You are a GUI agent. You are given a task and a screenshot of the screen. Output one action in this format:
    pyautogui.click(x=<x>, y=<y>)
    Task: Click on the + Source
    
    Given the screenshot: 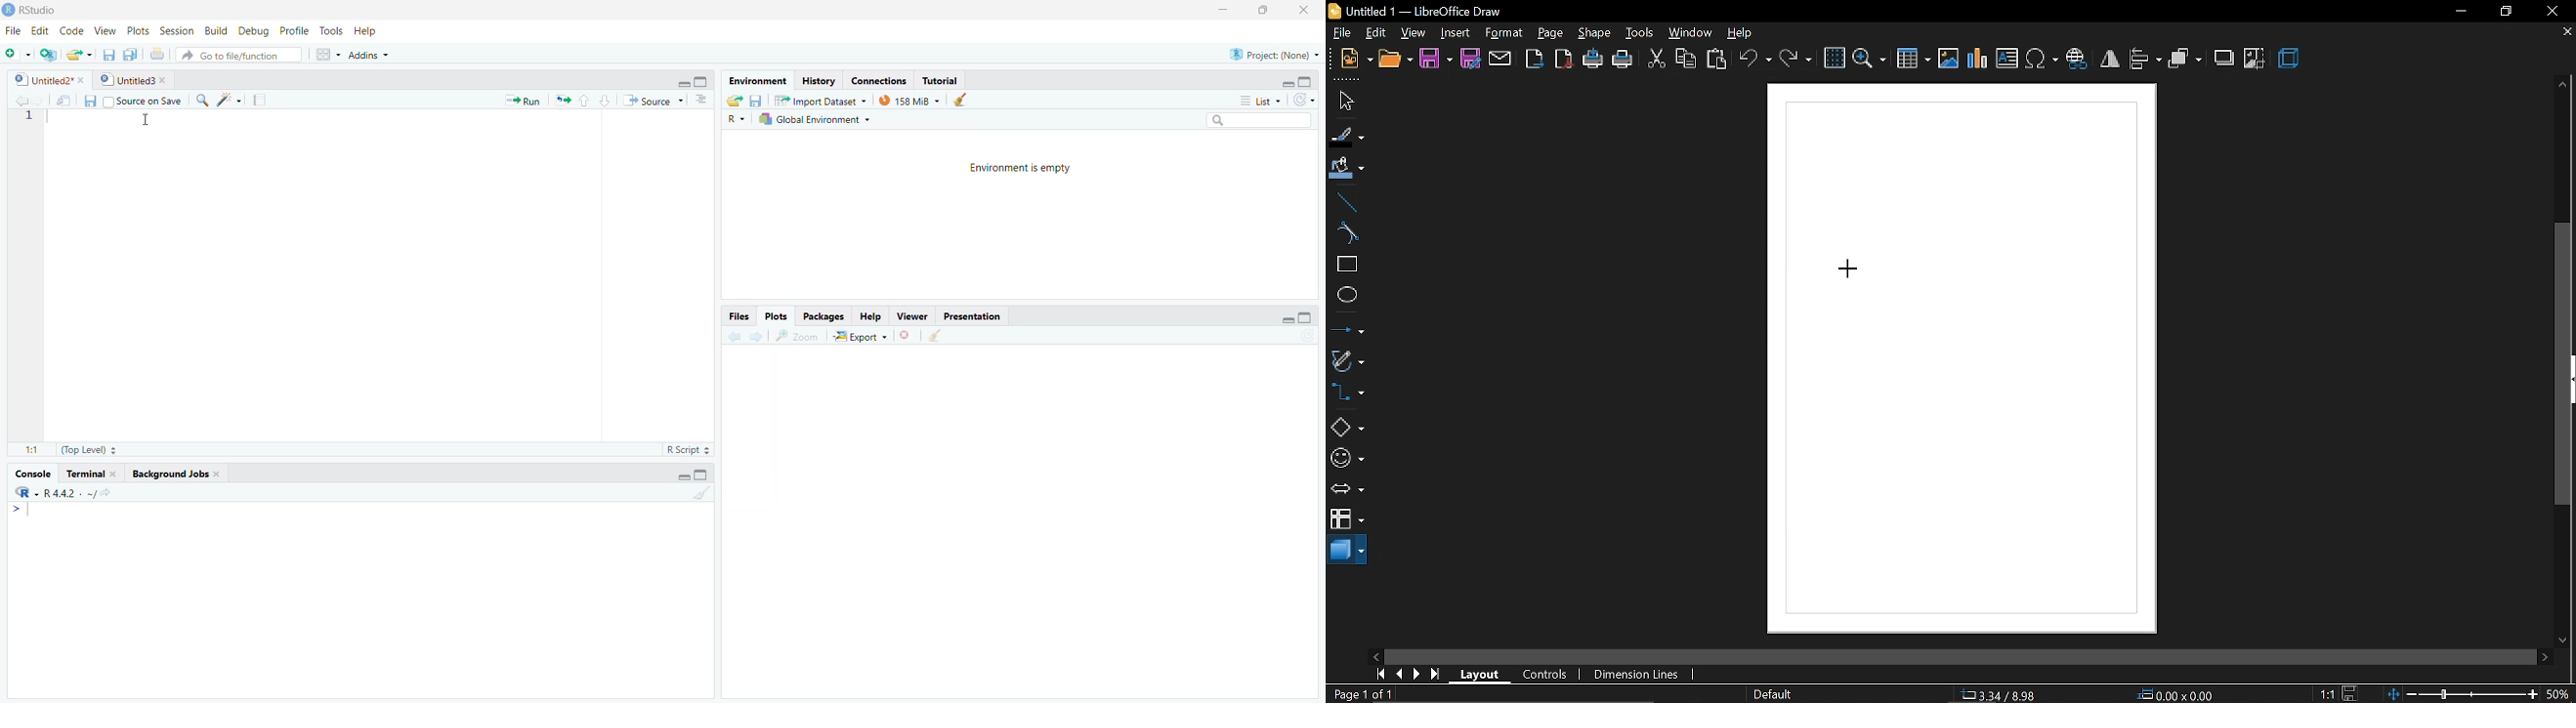 What is the action you would take?
    pyautogui.click(x=656, y=100)
    